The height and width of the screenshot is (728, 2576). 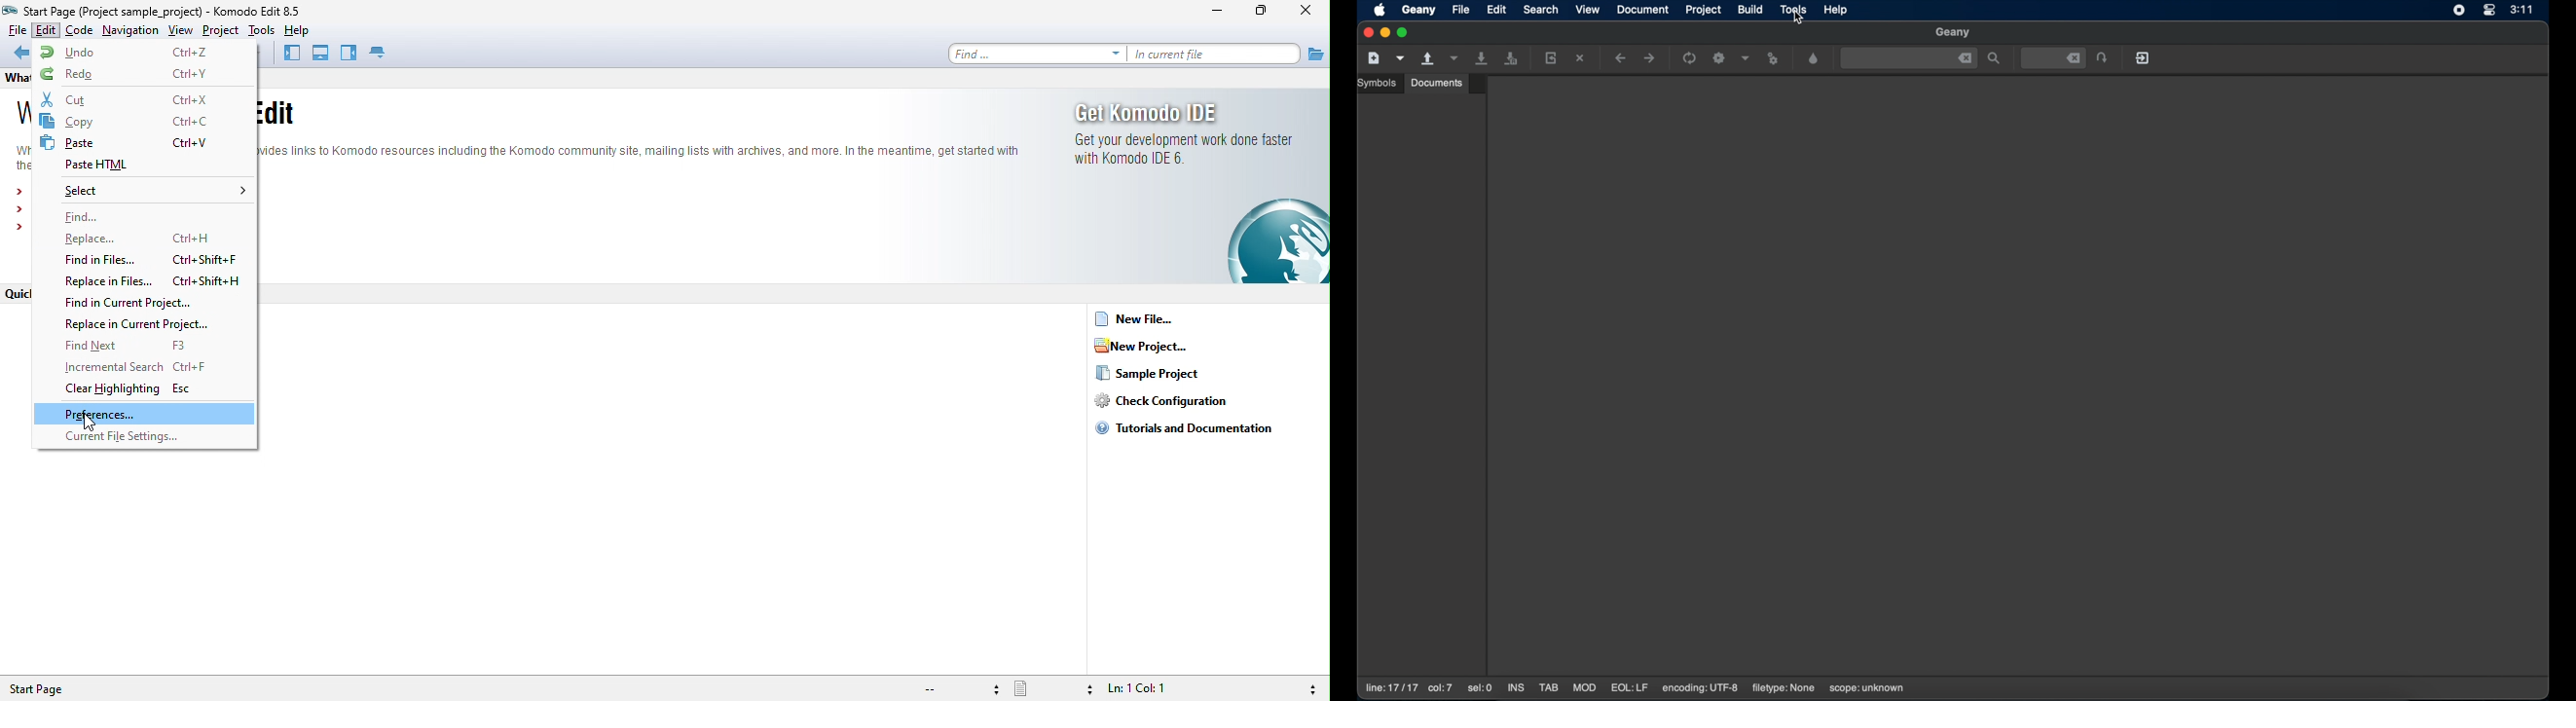 What do you see at coordinates (1038, 54) in the screenshot?
I see `find` at bounding box center [1038, 54].